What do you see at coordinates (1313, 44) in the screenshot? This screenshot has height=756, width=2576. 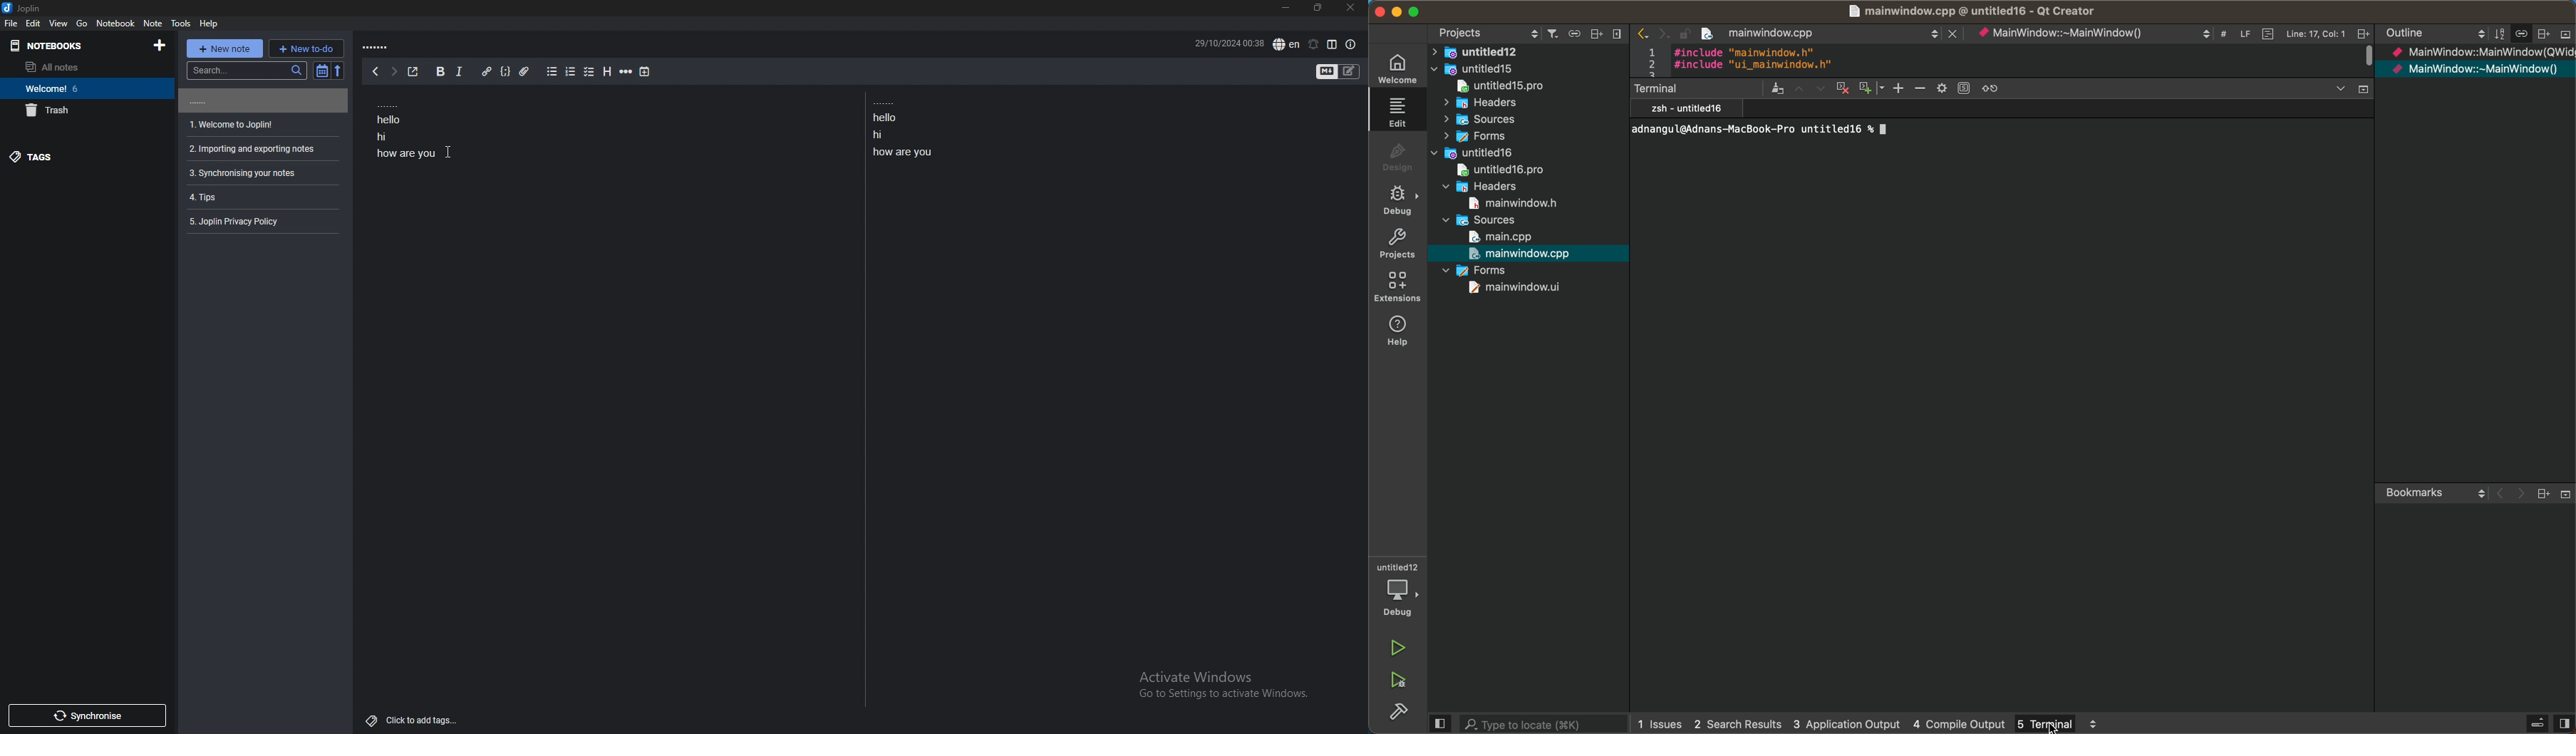 I see `set alarm` at bounding box center [1313, 44].